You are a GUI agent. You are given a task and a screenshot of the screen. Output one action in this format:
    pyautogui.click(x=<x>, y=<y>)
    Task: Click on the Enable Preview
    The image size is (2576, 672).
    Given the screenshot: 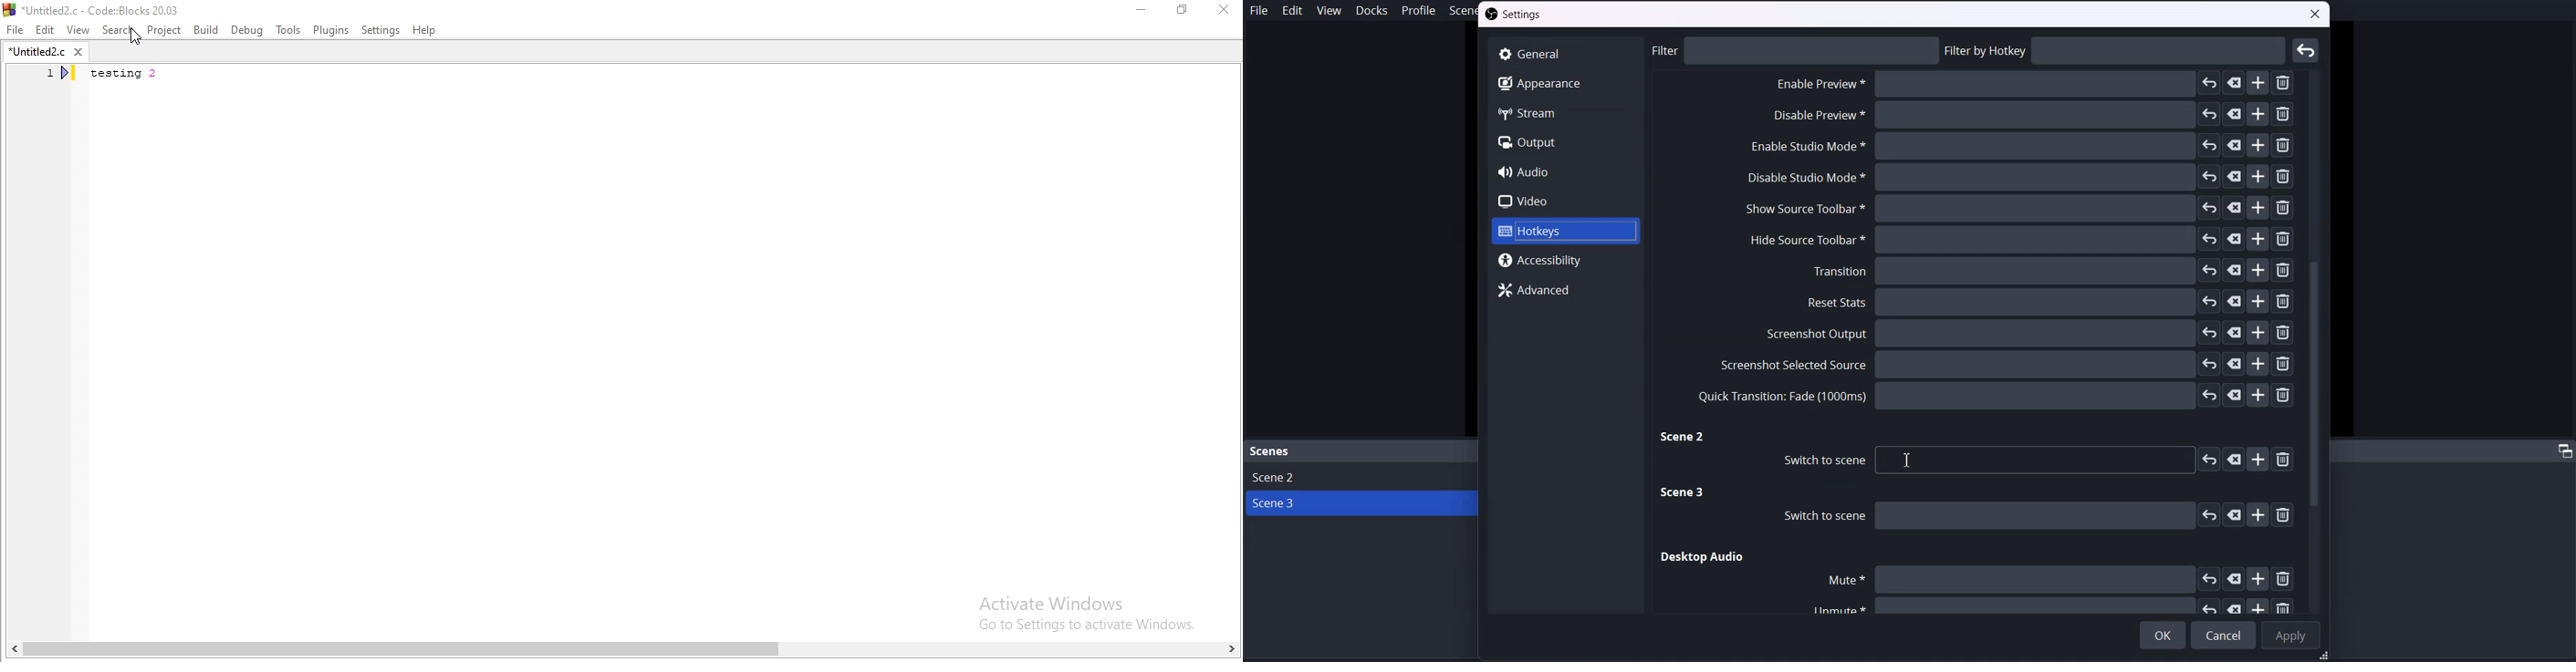 What is the action you would take?
    pyautogui.click(x=2028, y=119)
    